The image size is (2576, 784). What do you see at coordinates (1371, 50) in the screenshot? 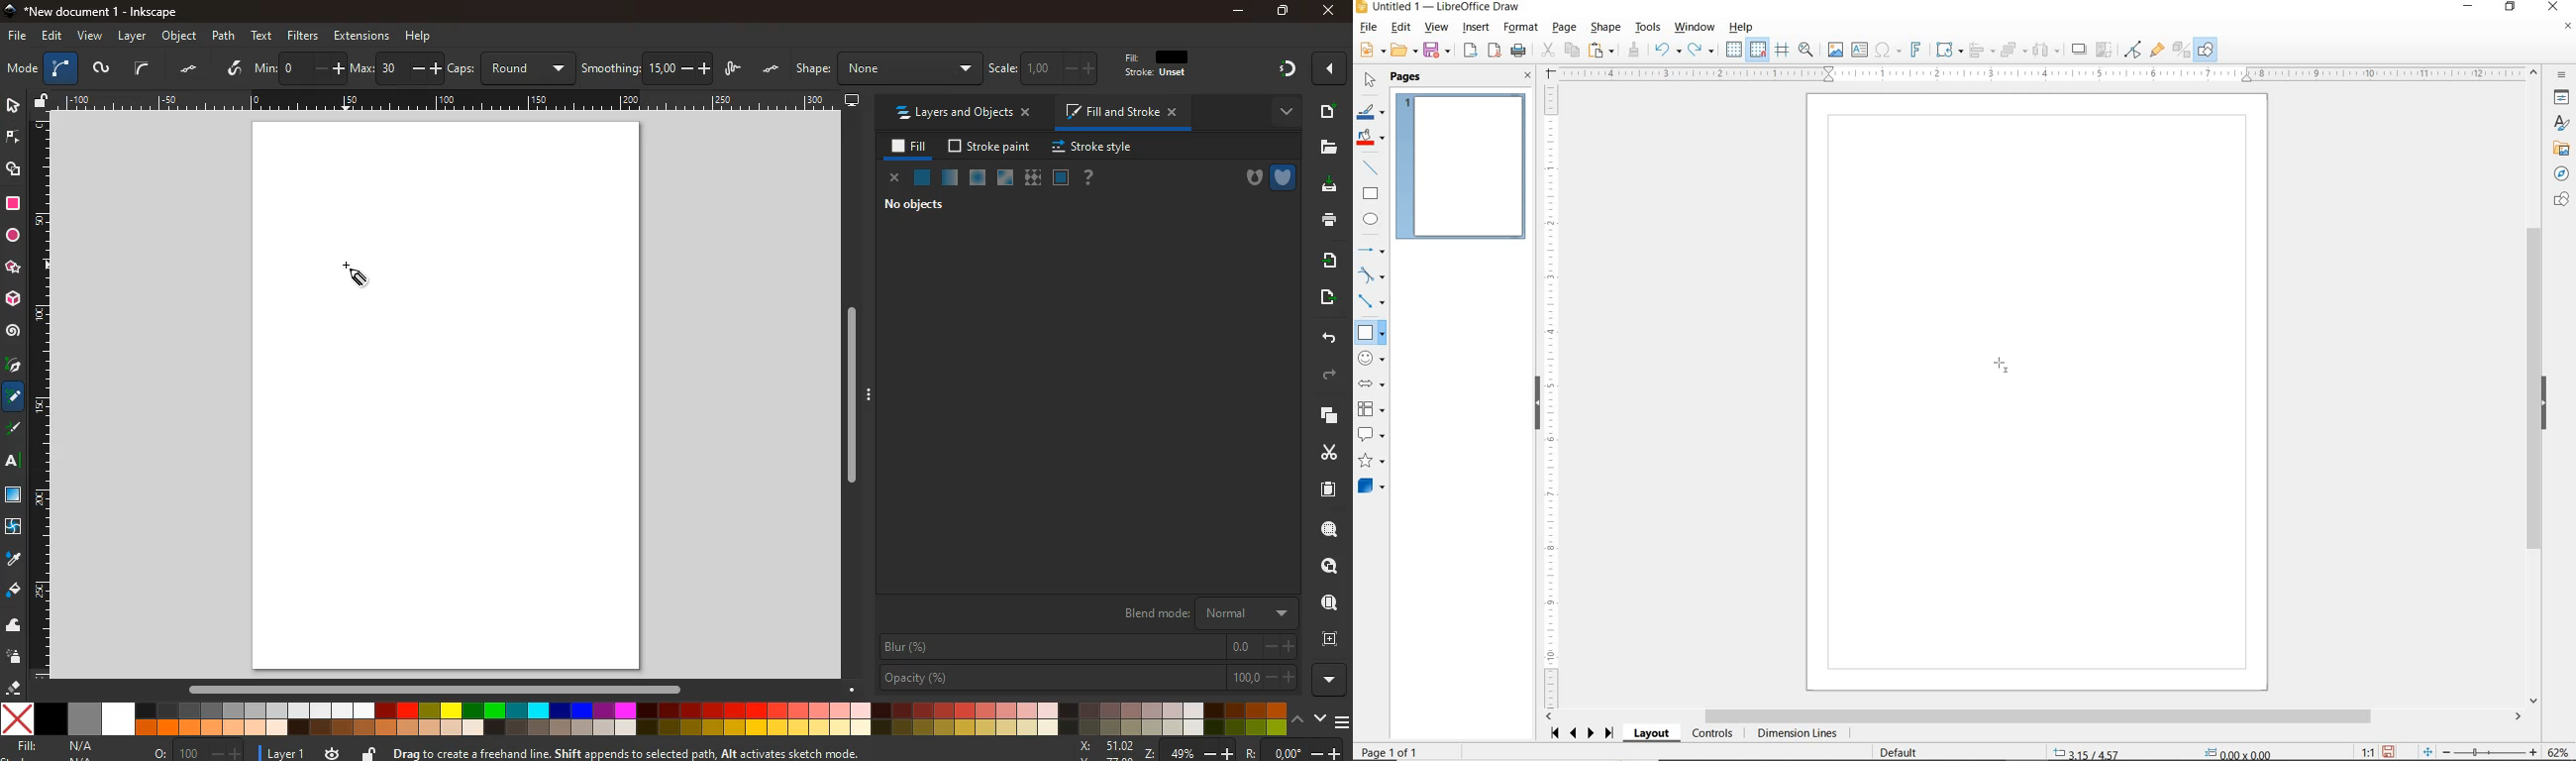
I see `NEW` at bounding box center [1371, 50].